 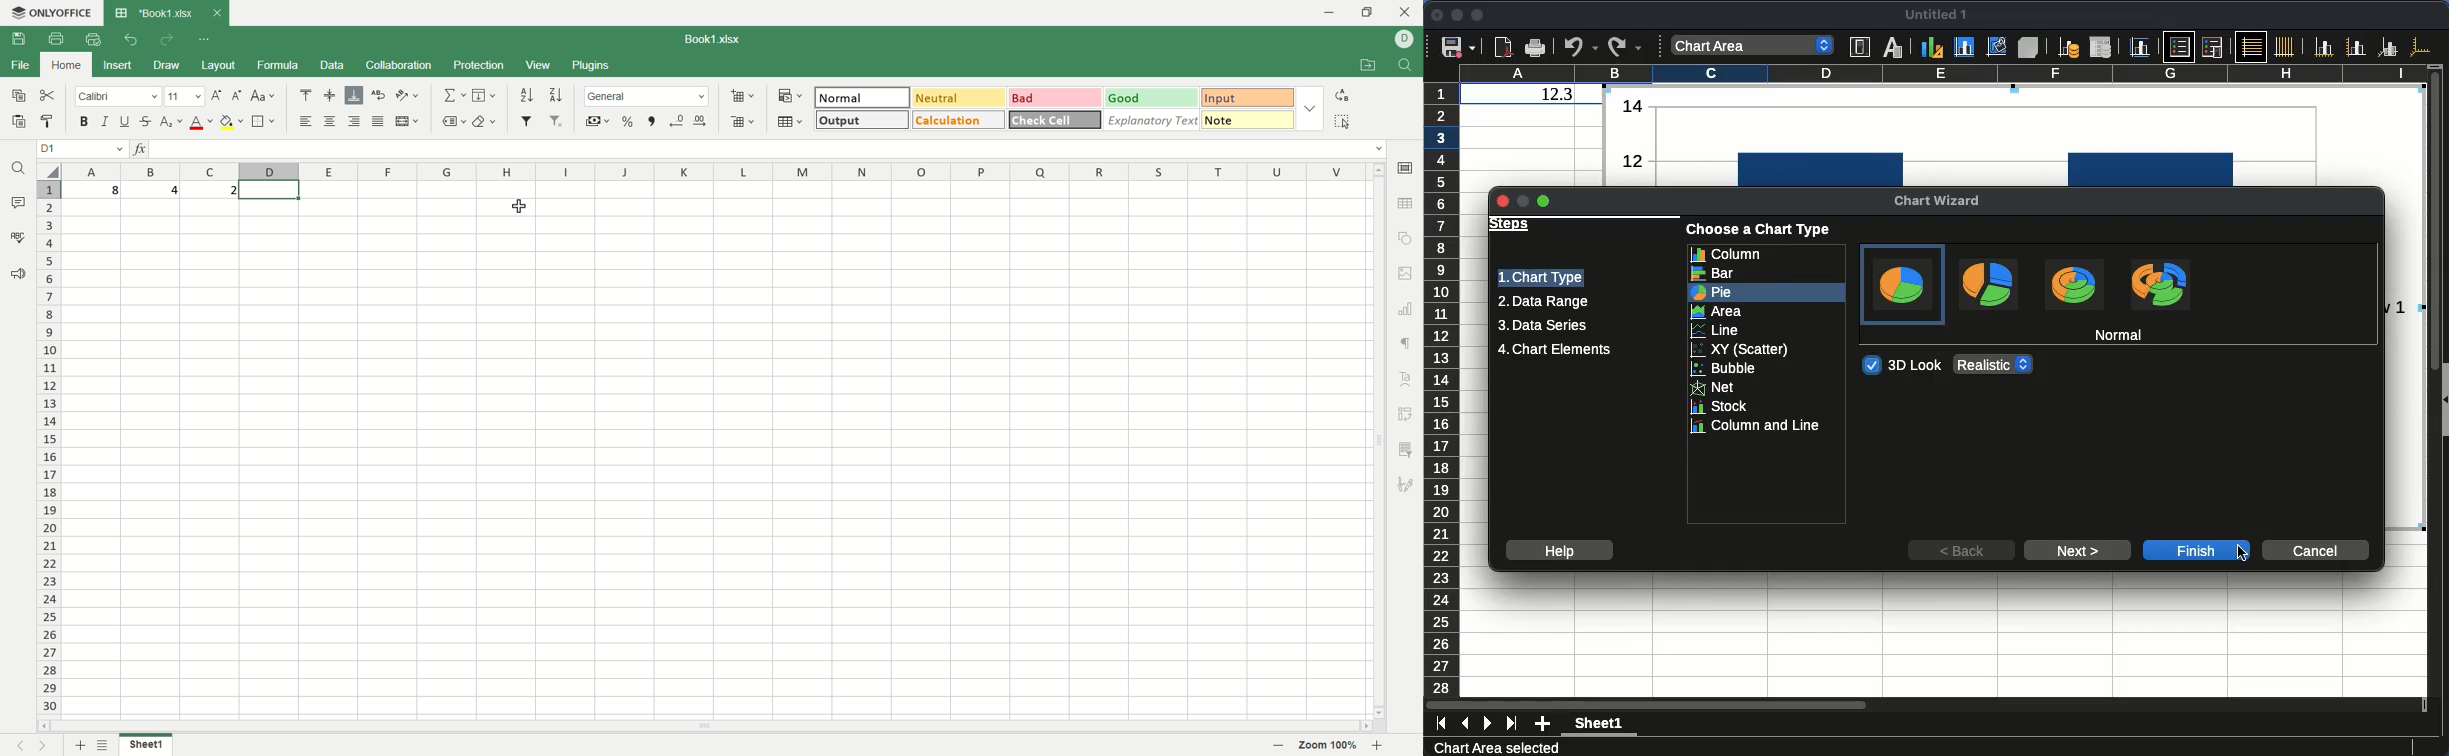 I want to click on Vertical slide bar, so click(x=2435, y=225).